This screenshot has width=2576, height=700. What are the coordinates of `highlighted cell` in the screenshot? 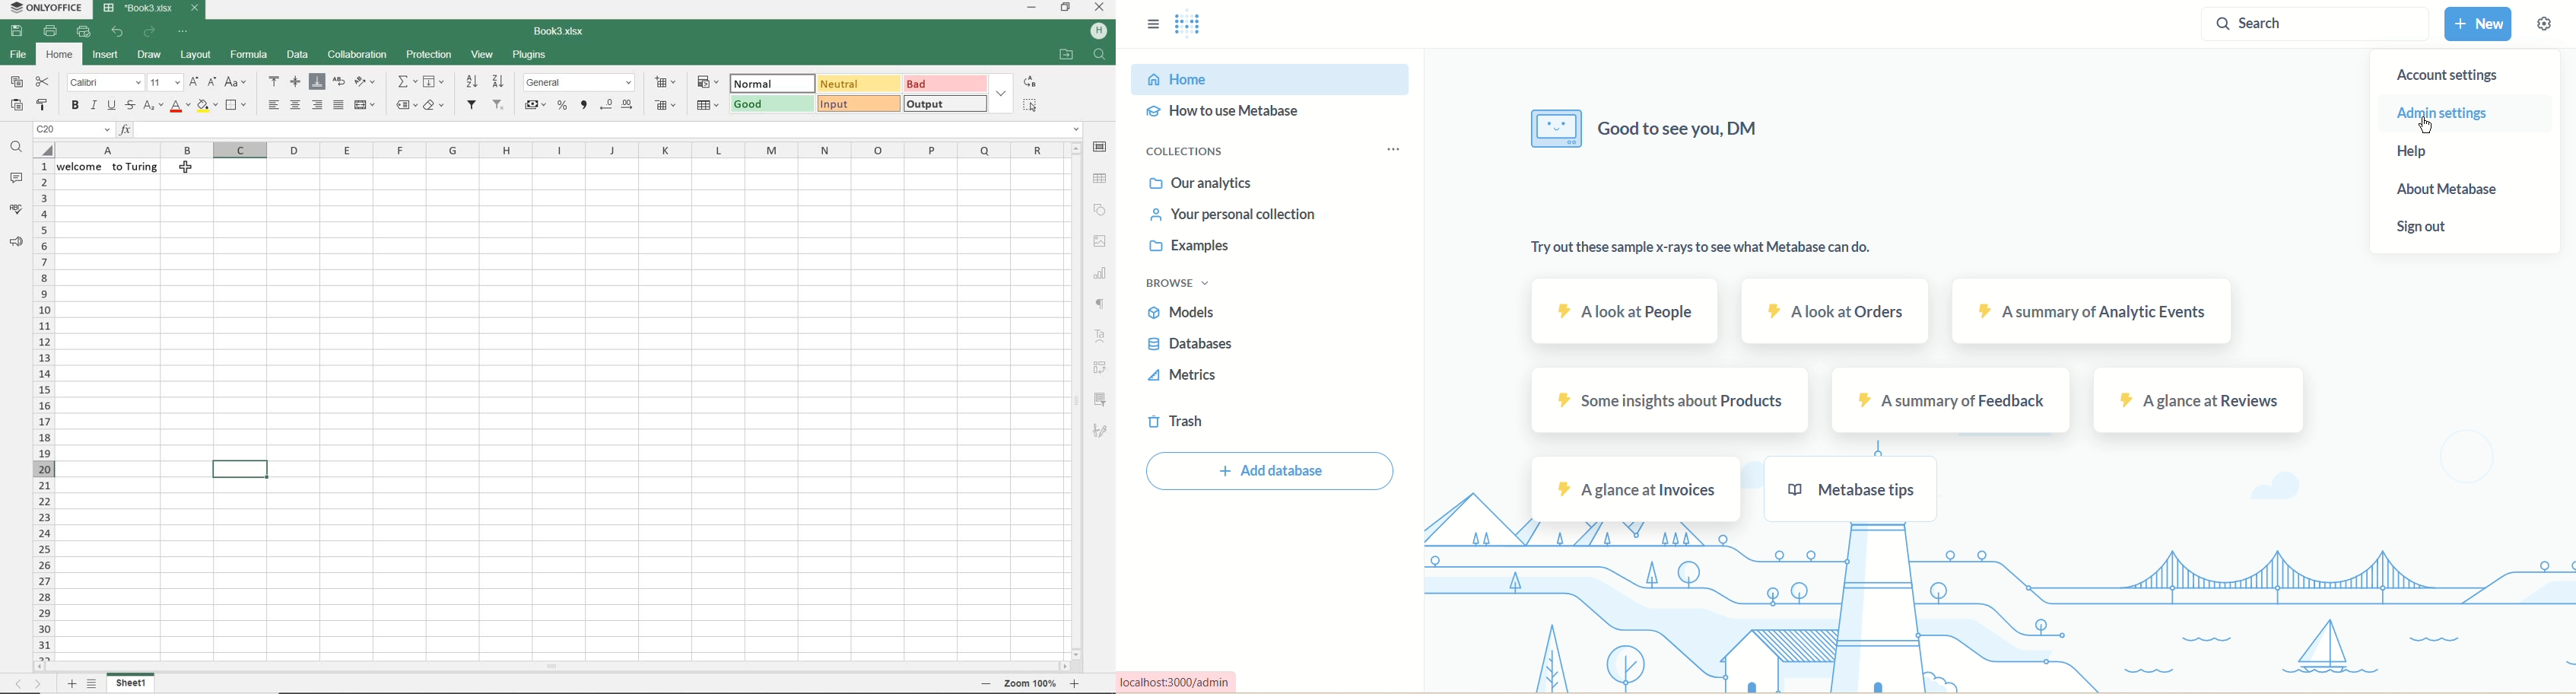 It's located at (244, 473).